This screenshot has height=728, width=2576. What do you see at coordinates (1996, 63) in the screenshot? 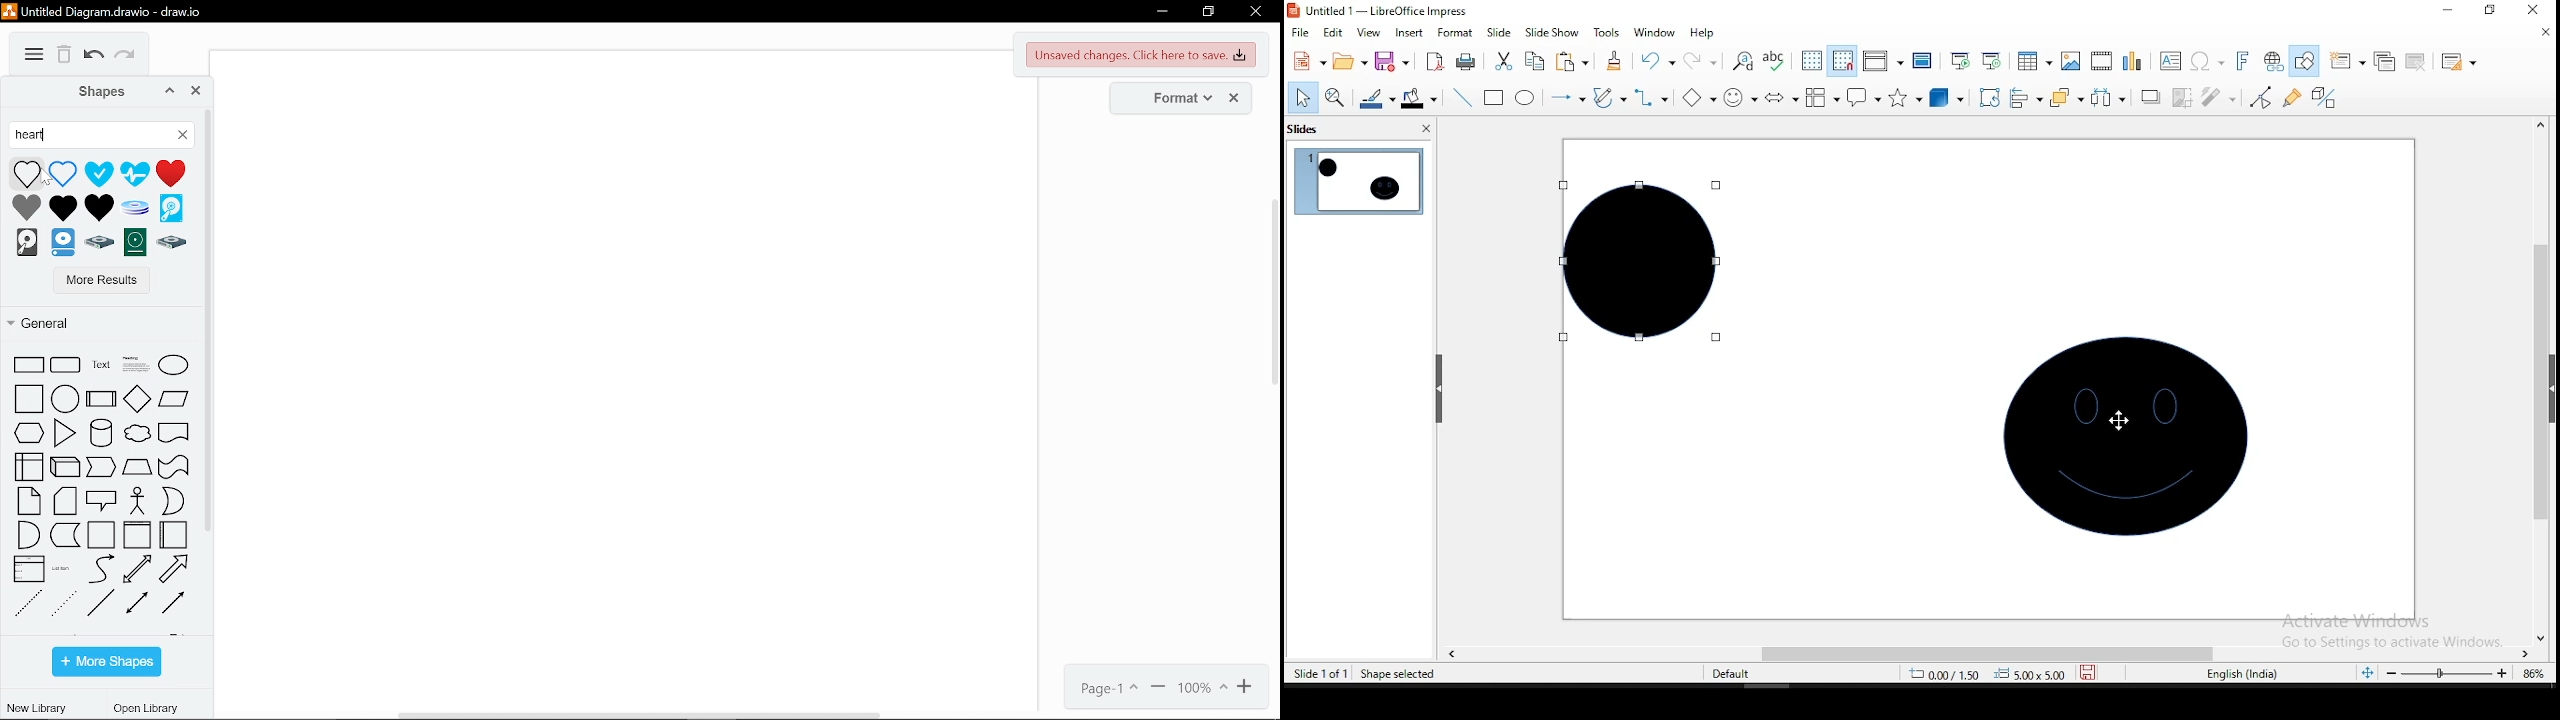
I see `start from current slide` at bounding box center [1996, 63].